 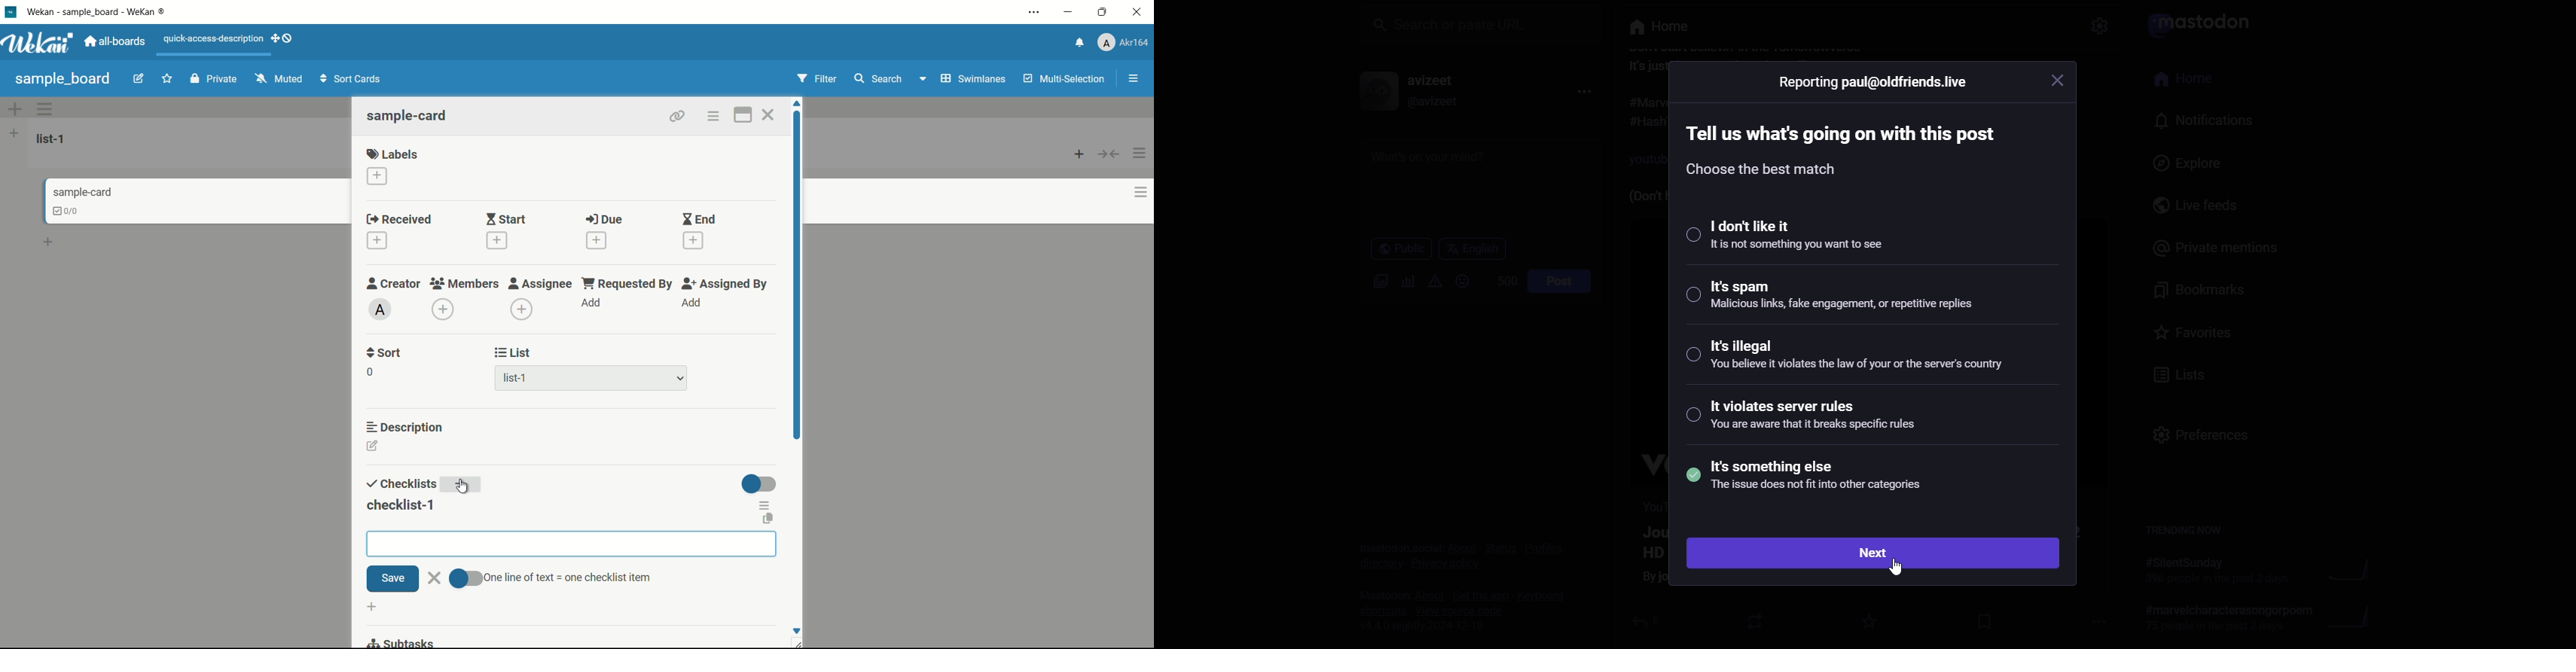 I want to click on cursor, so click(x=1900, y=567).